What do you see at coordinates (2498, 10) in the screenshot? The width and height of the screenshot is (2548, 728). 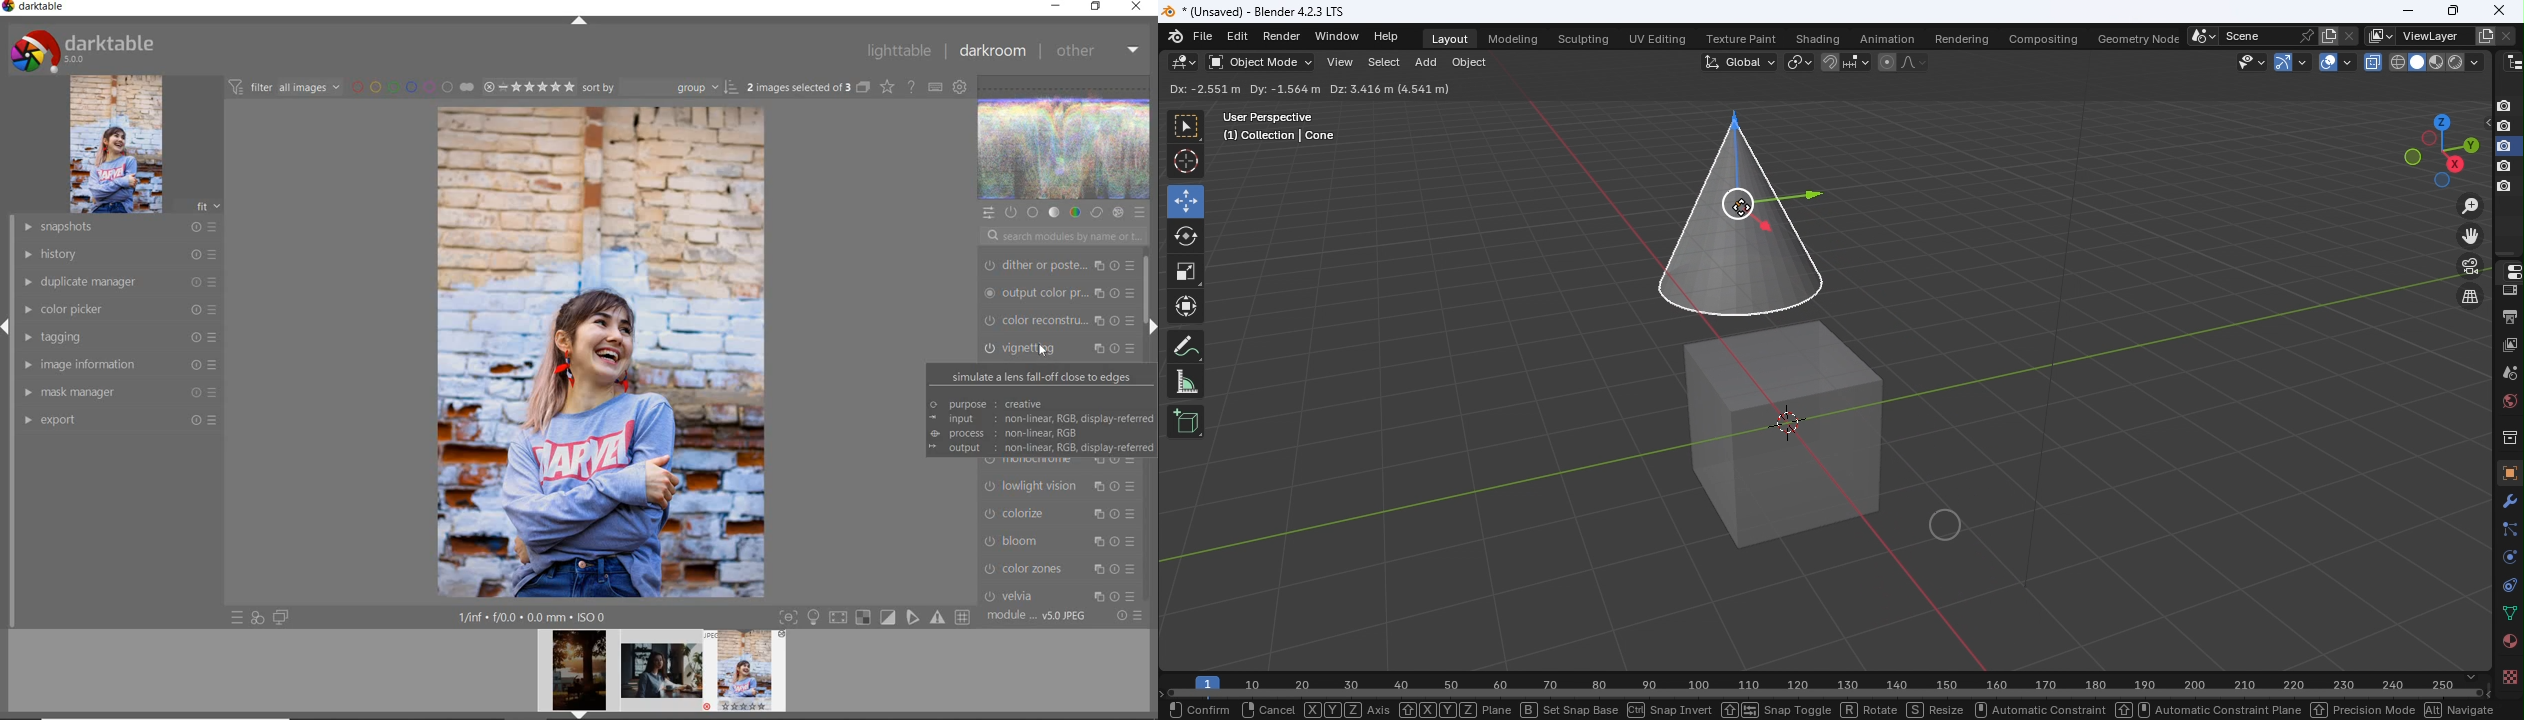 I see `close` at bounding box center [2498, 10].